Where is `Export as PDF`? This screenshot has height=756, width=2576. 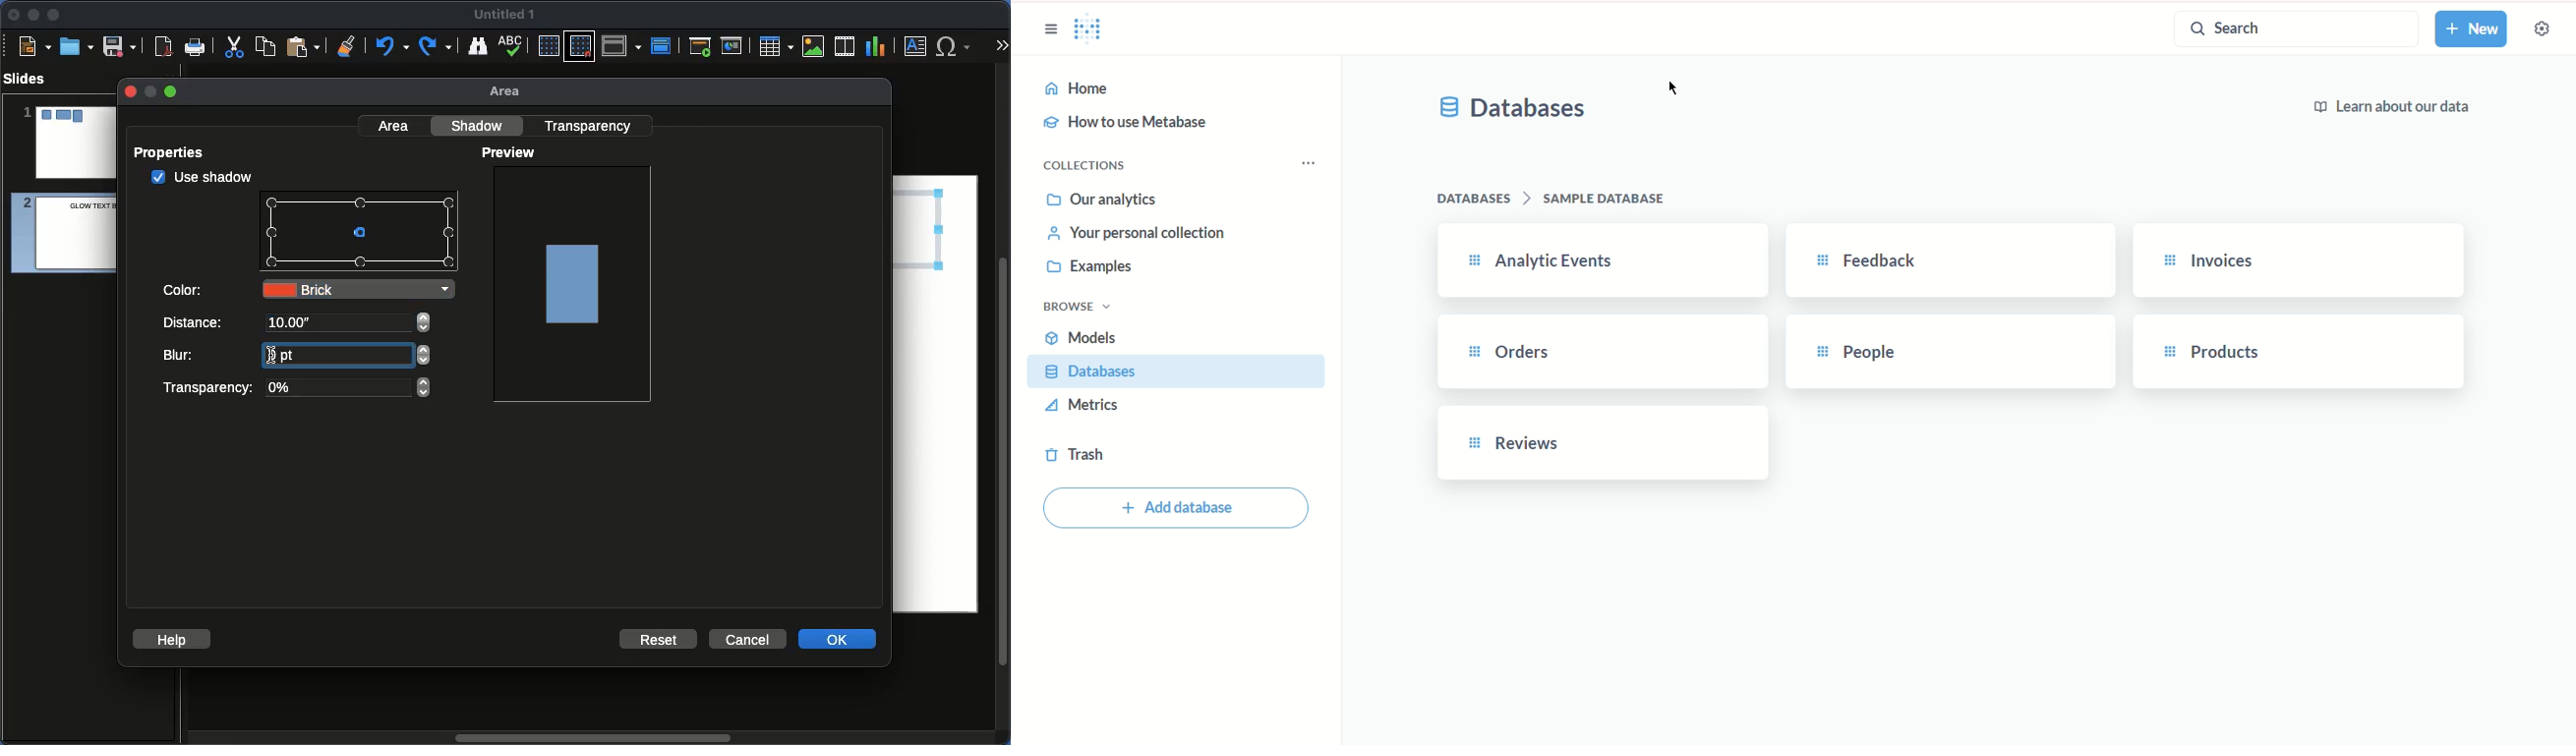
Export as PDF is located at coordinates (163, 47).